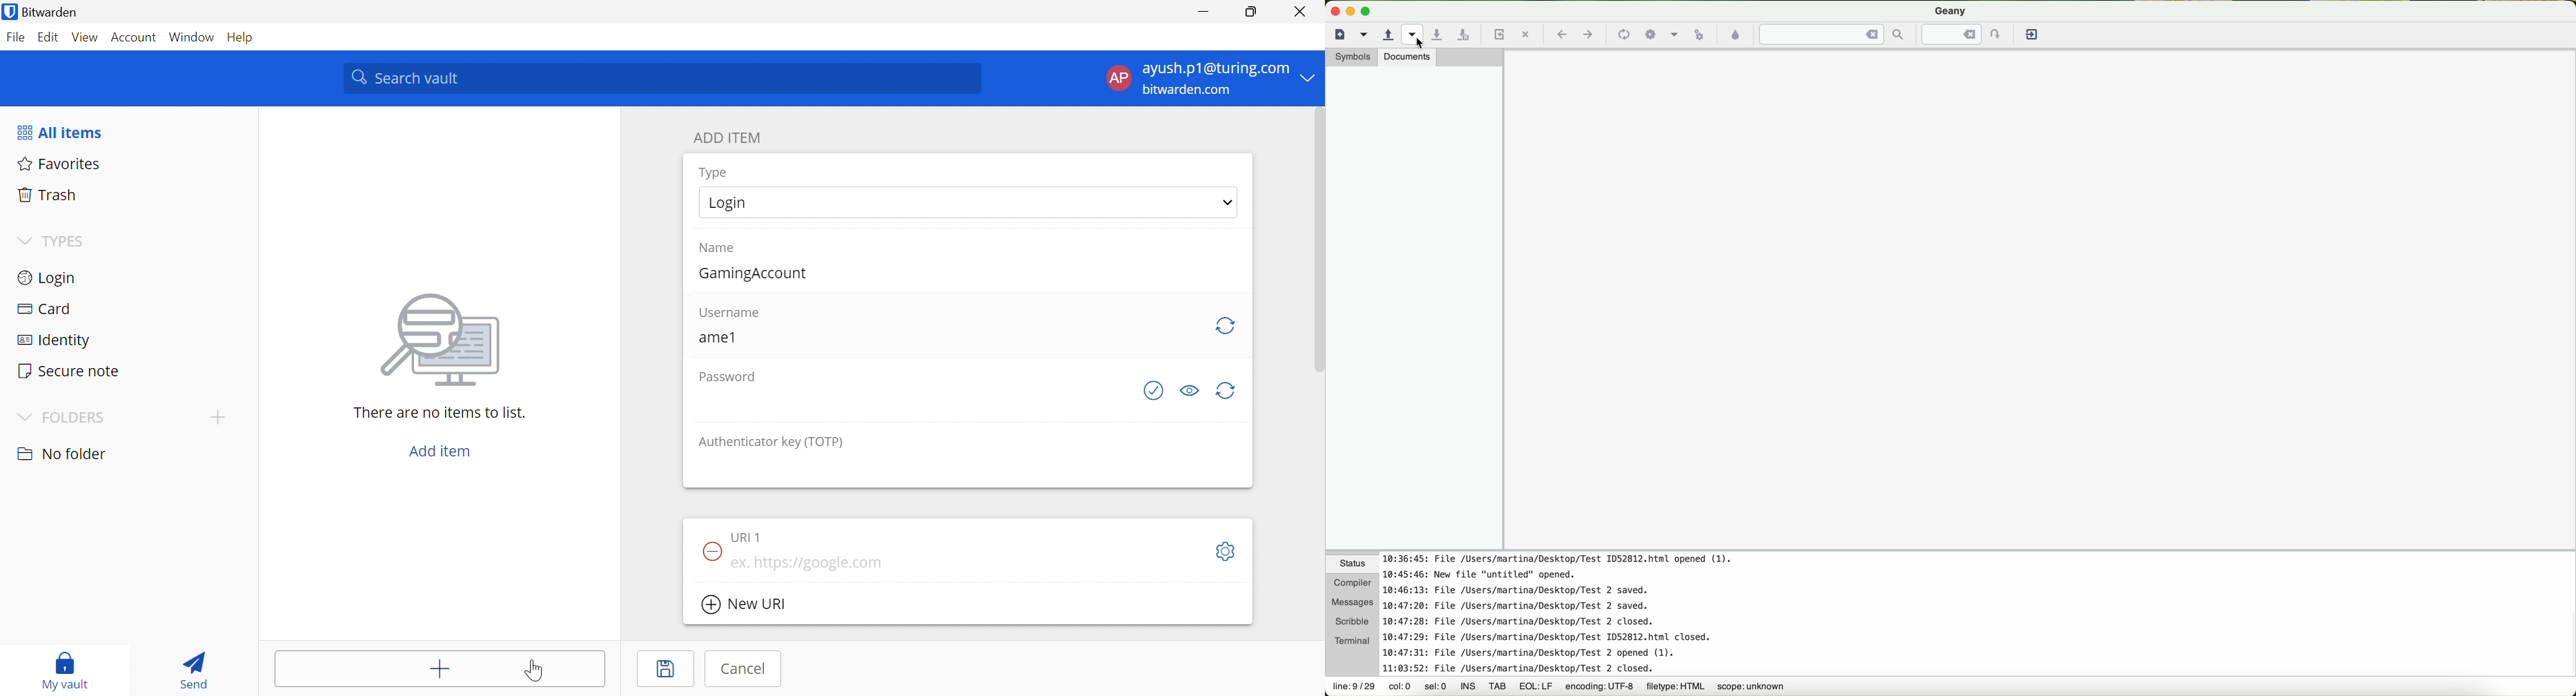 This screenshot has width=2576, height=700. I want to click on Add folder, so click(222, 416).